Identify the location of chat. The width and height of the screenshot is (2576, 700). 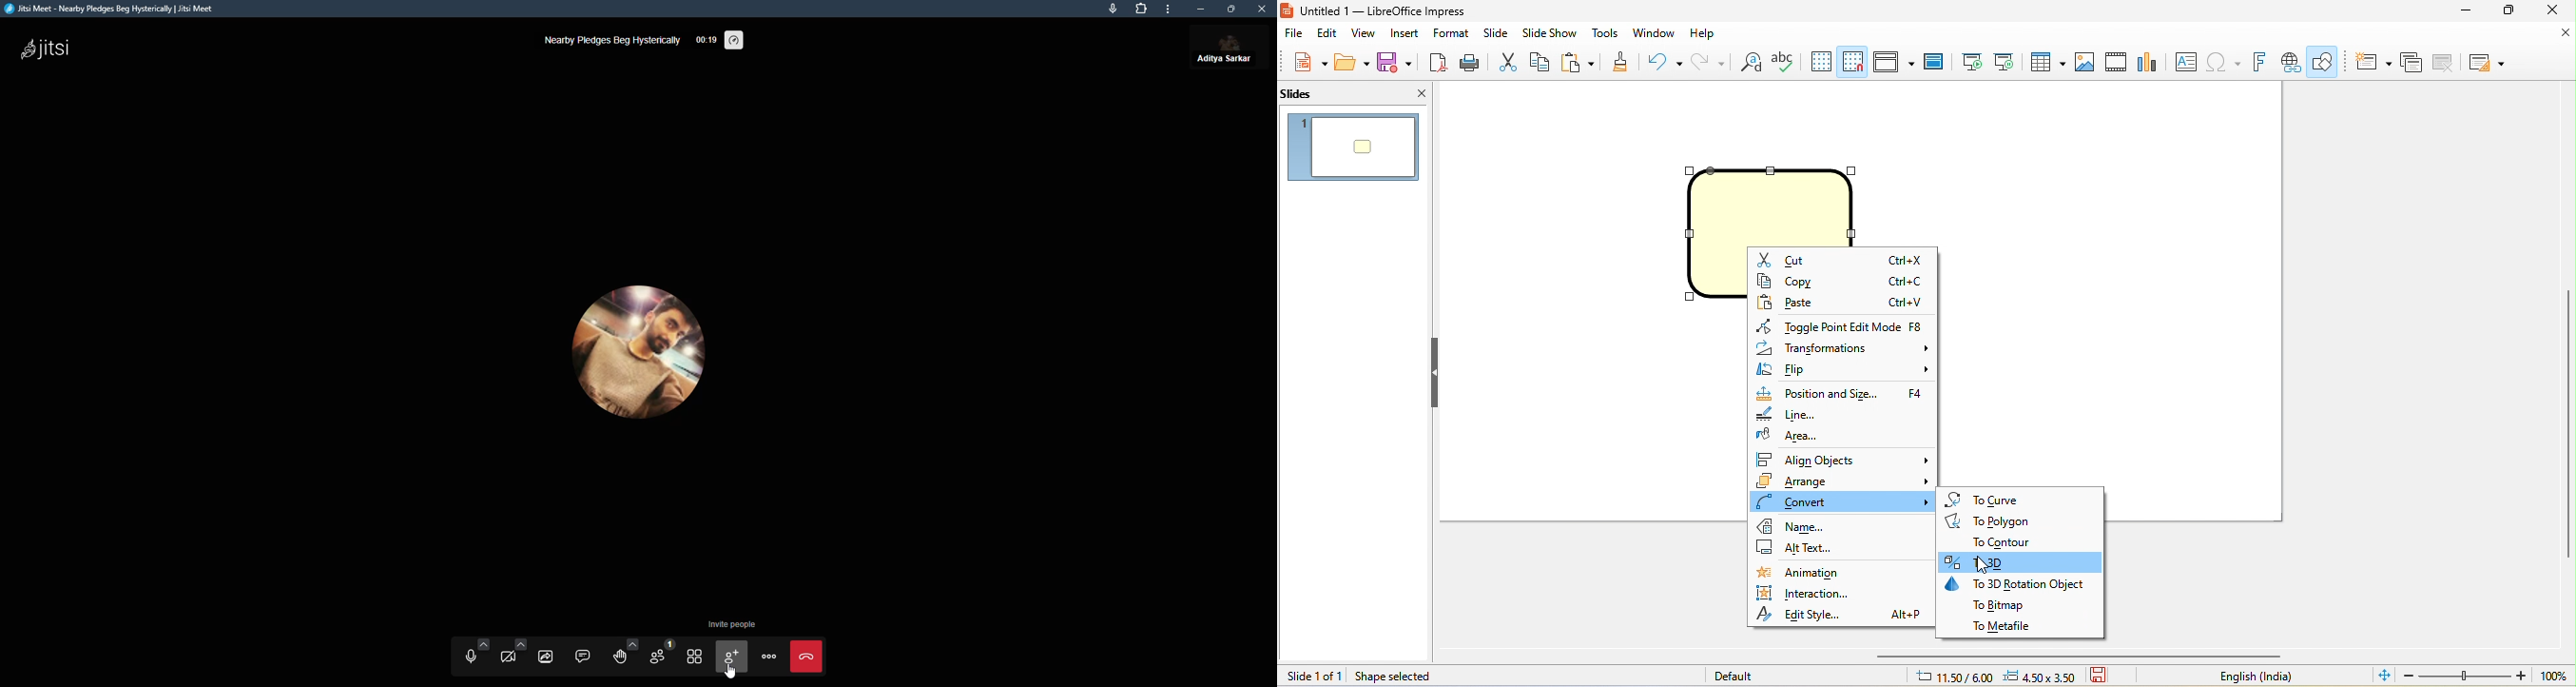
(582, 656).